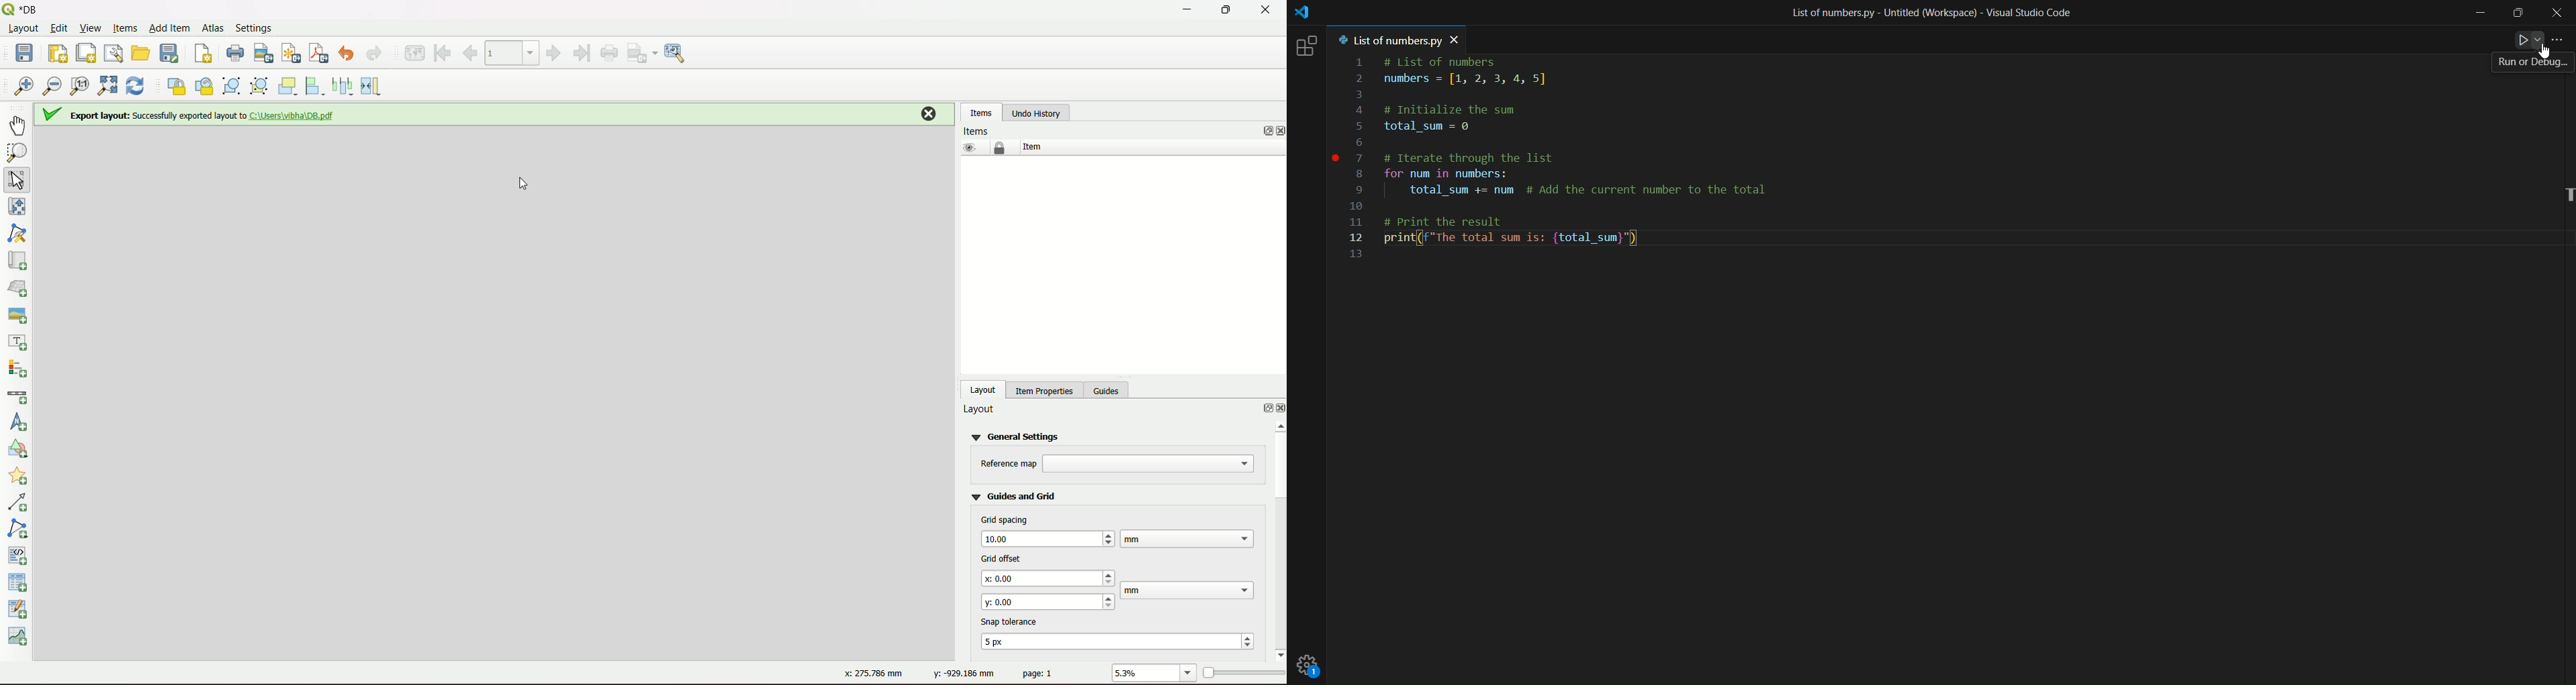  Describe the element at coordinates (212, 27) in the screenshot. I see `Atlas` at that location.